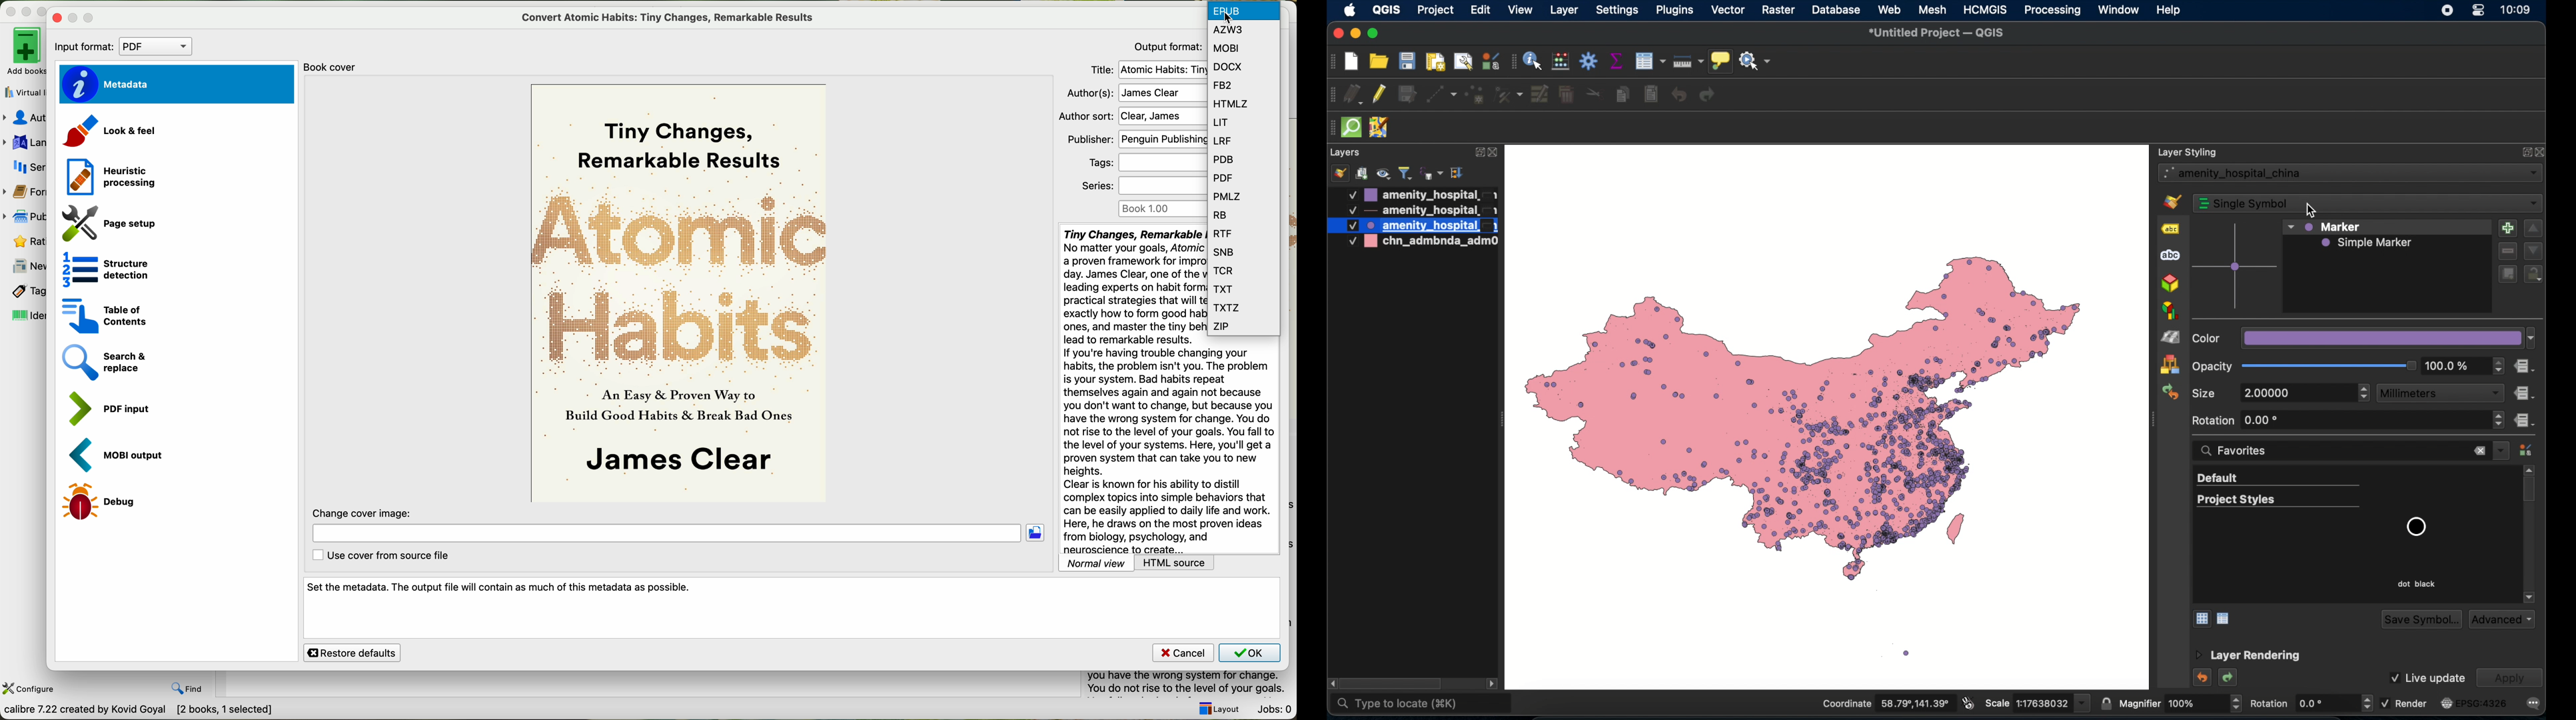  I want to click on layers, so click(1346, 152).